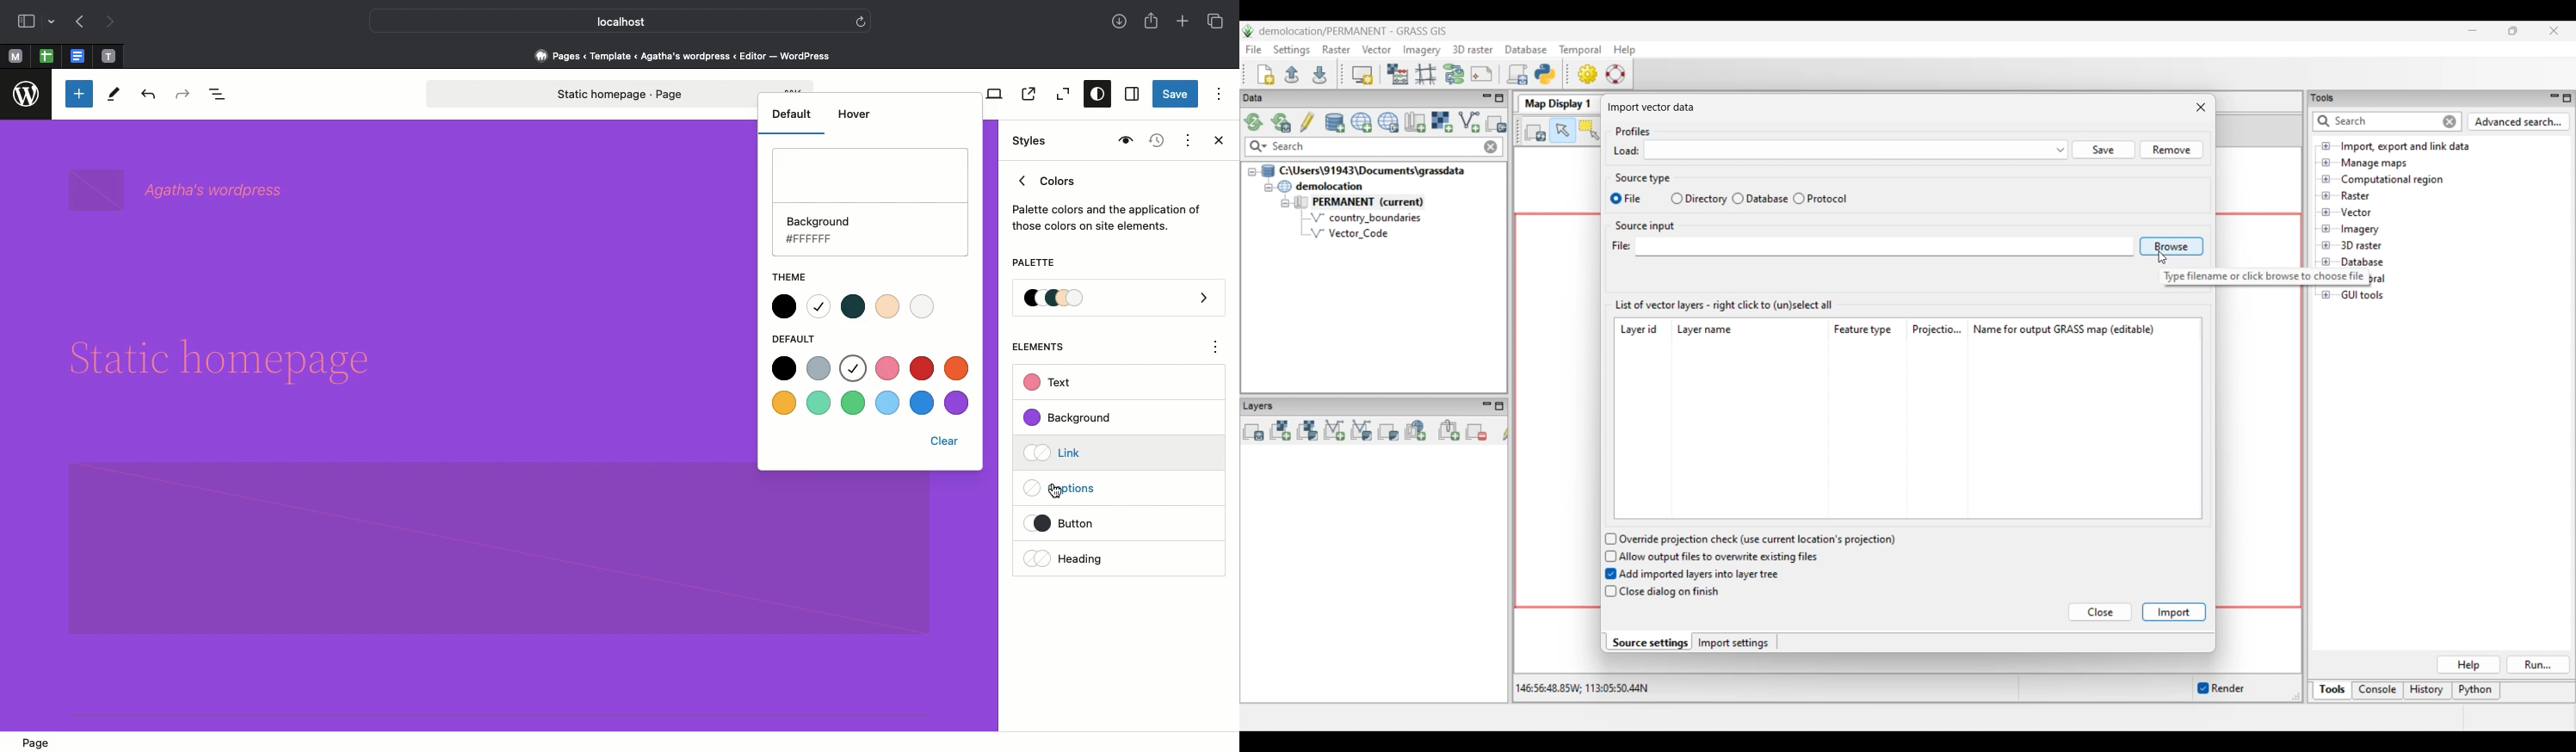 The image size is (2576, 756). I want to click on Downloads, so click(1121, 23).